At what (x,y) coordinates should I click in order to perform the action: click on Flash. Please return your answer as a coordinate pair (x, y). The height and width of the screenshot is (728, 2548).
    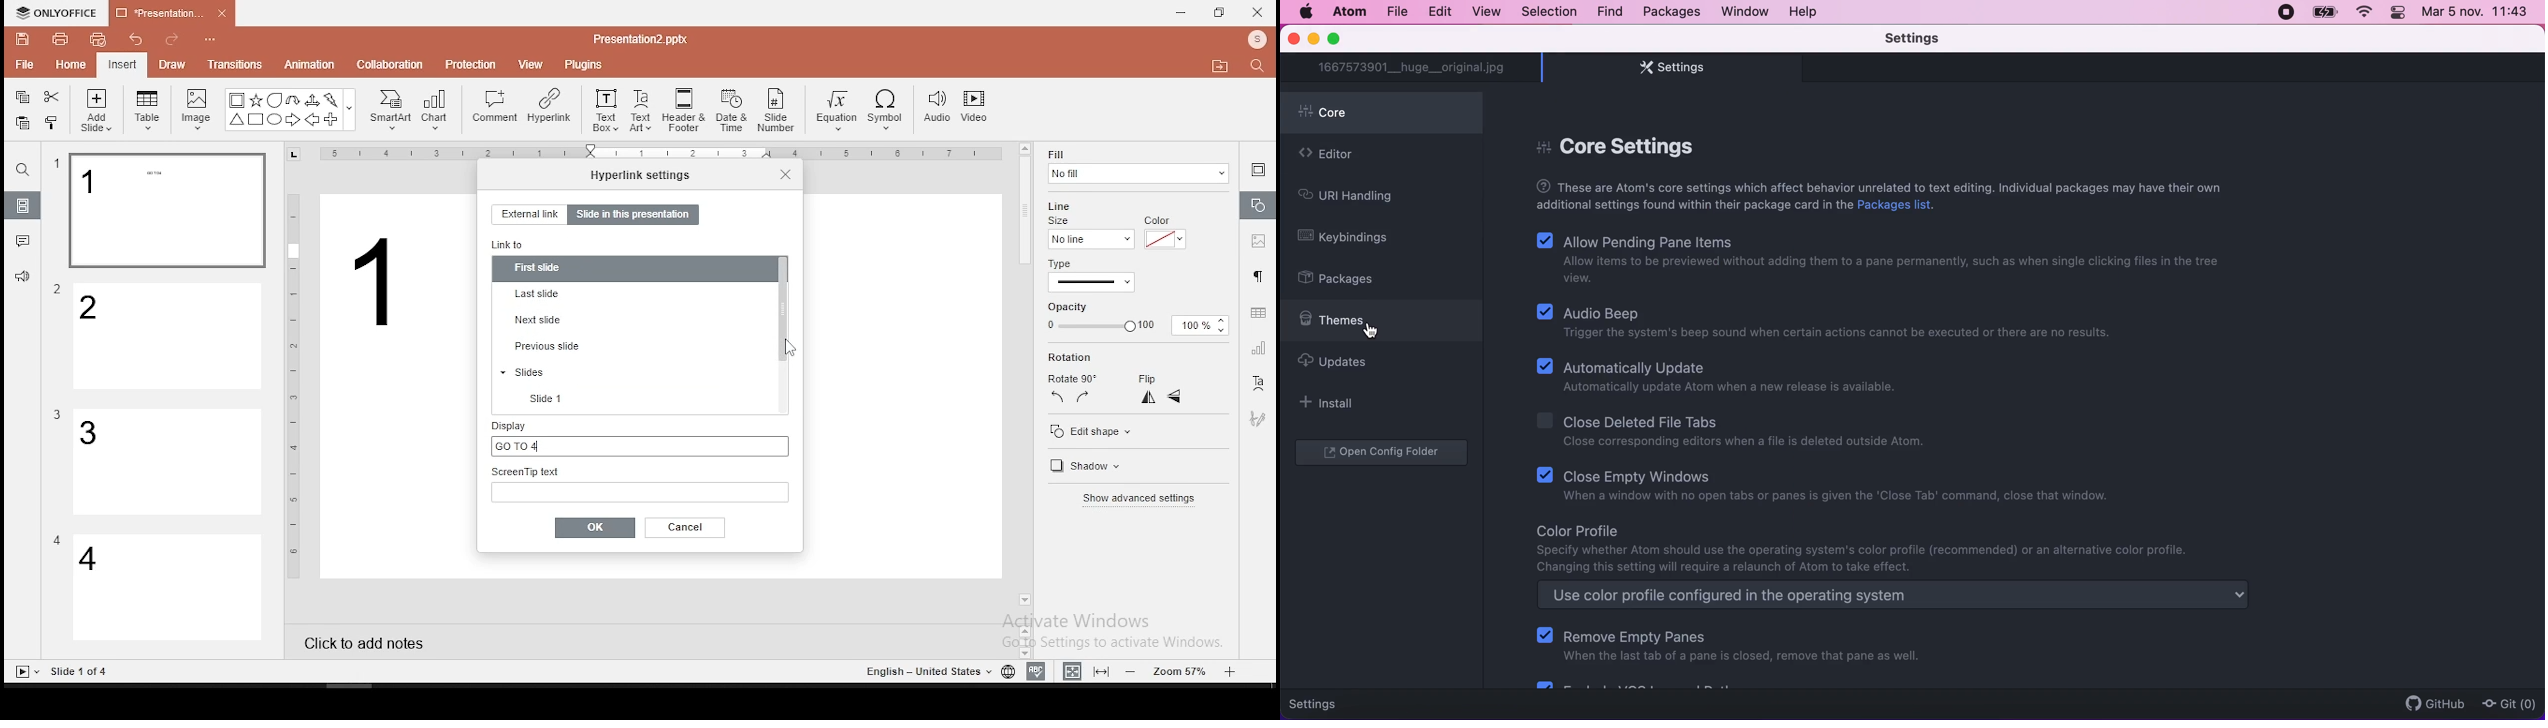
    Looking at the image, I should click on (333, 100).